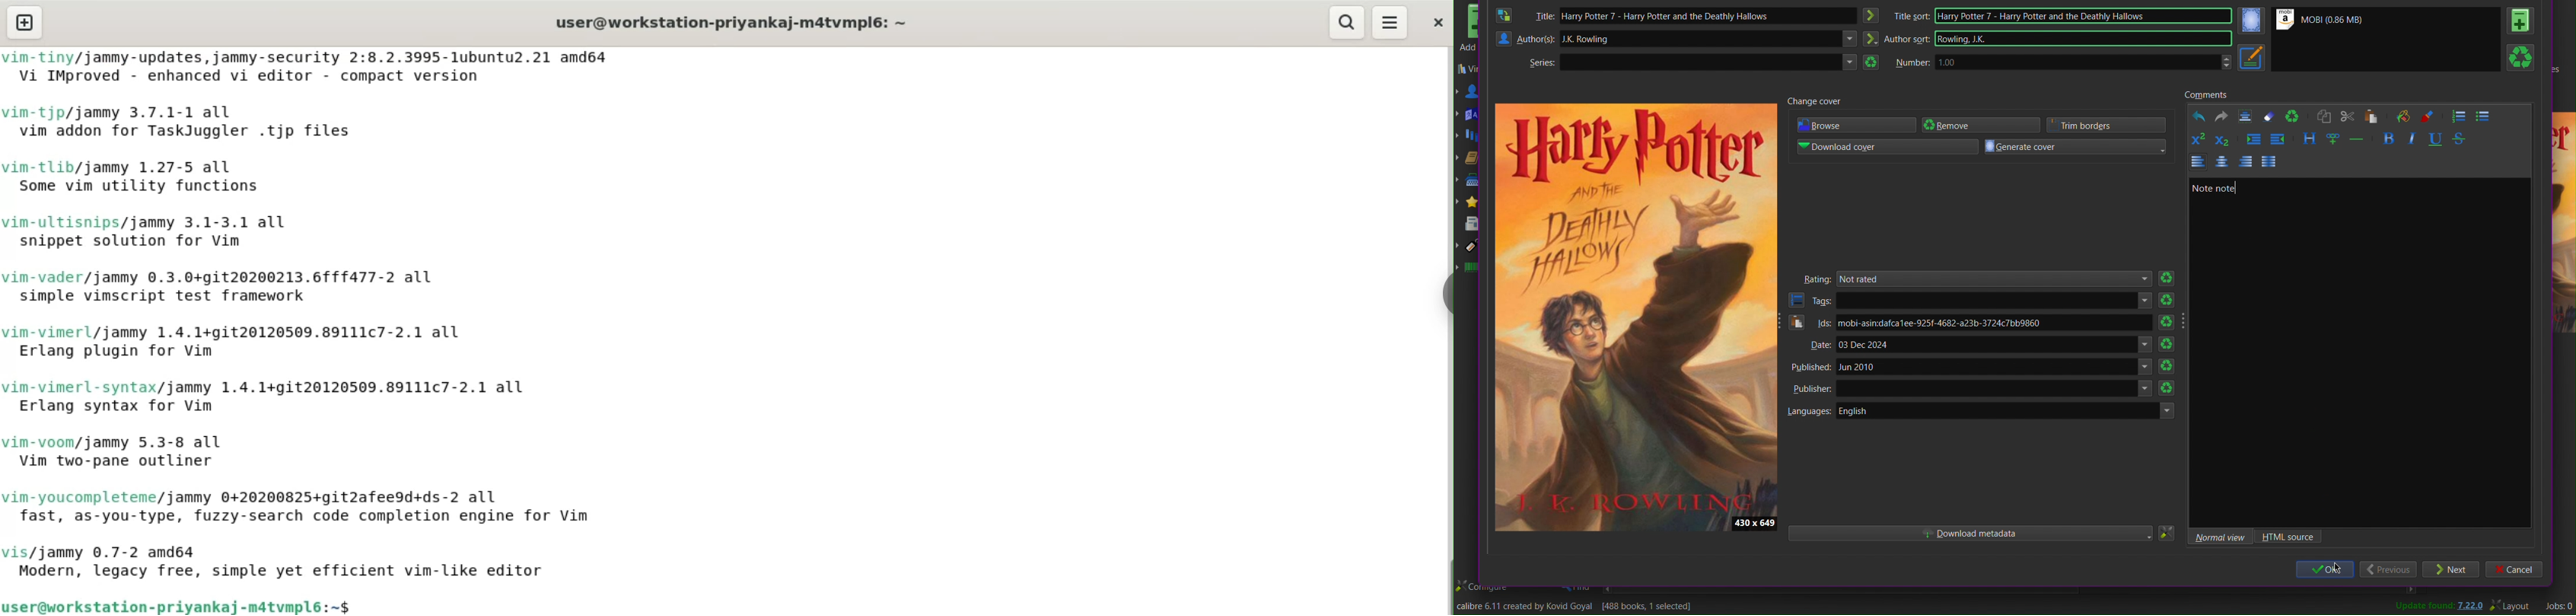 Image resolution: width=2576 pixels, height=616 pixels. I want to click on Browse, so click(1855, 125).